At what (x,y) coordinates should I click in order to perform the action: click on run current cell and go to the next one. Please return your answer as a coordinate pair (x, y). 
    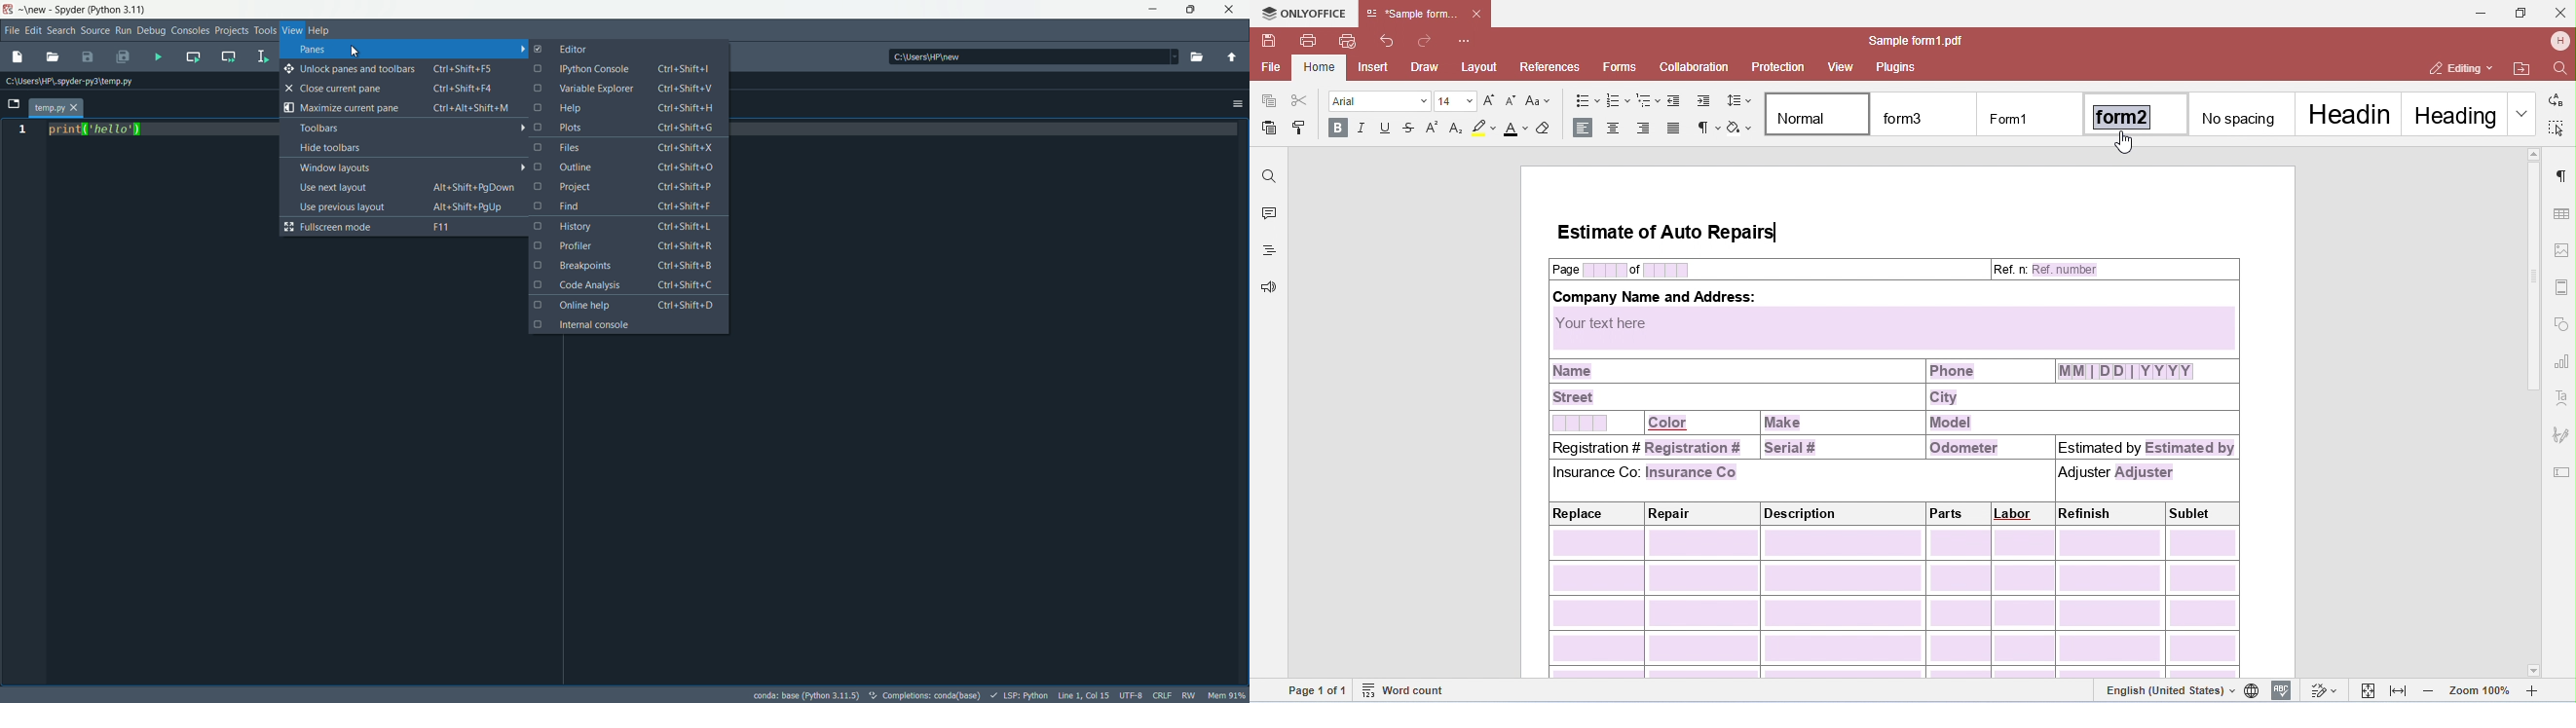
    Looking at the image, I should click on (229, 56).